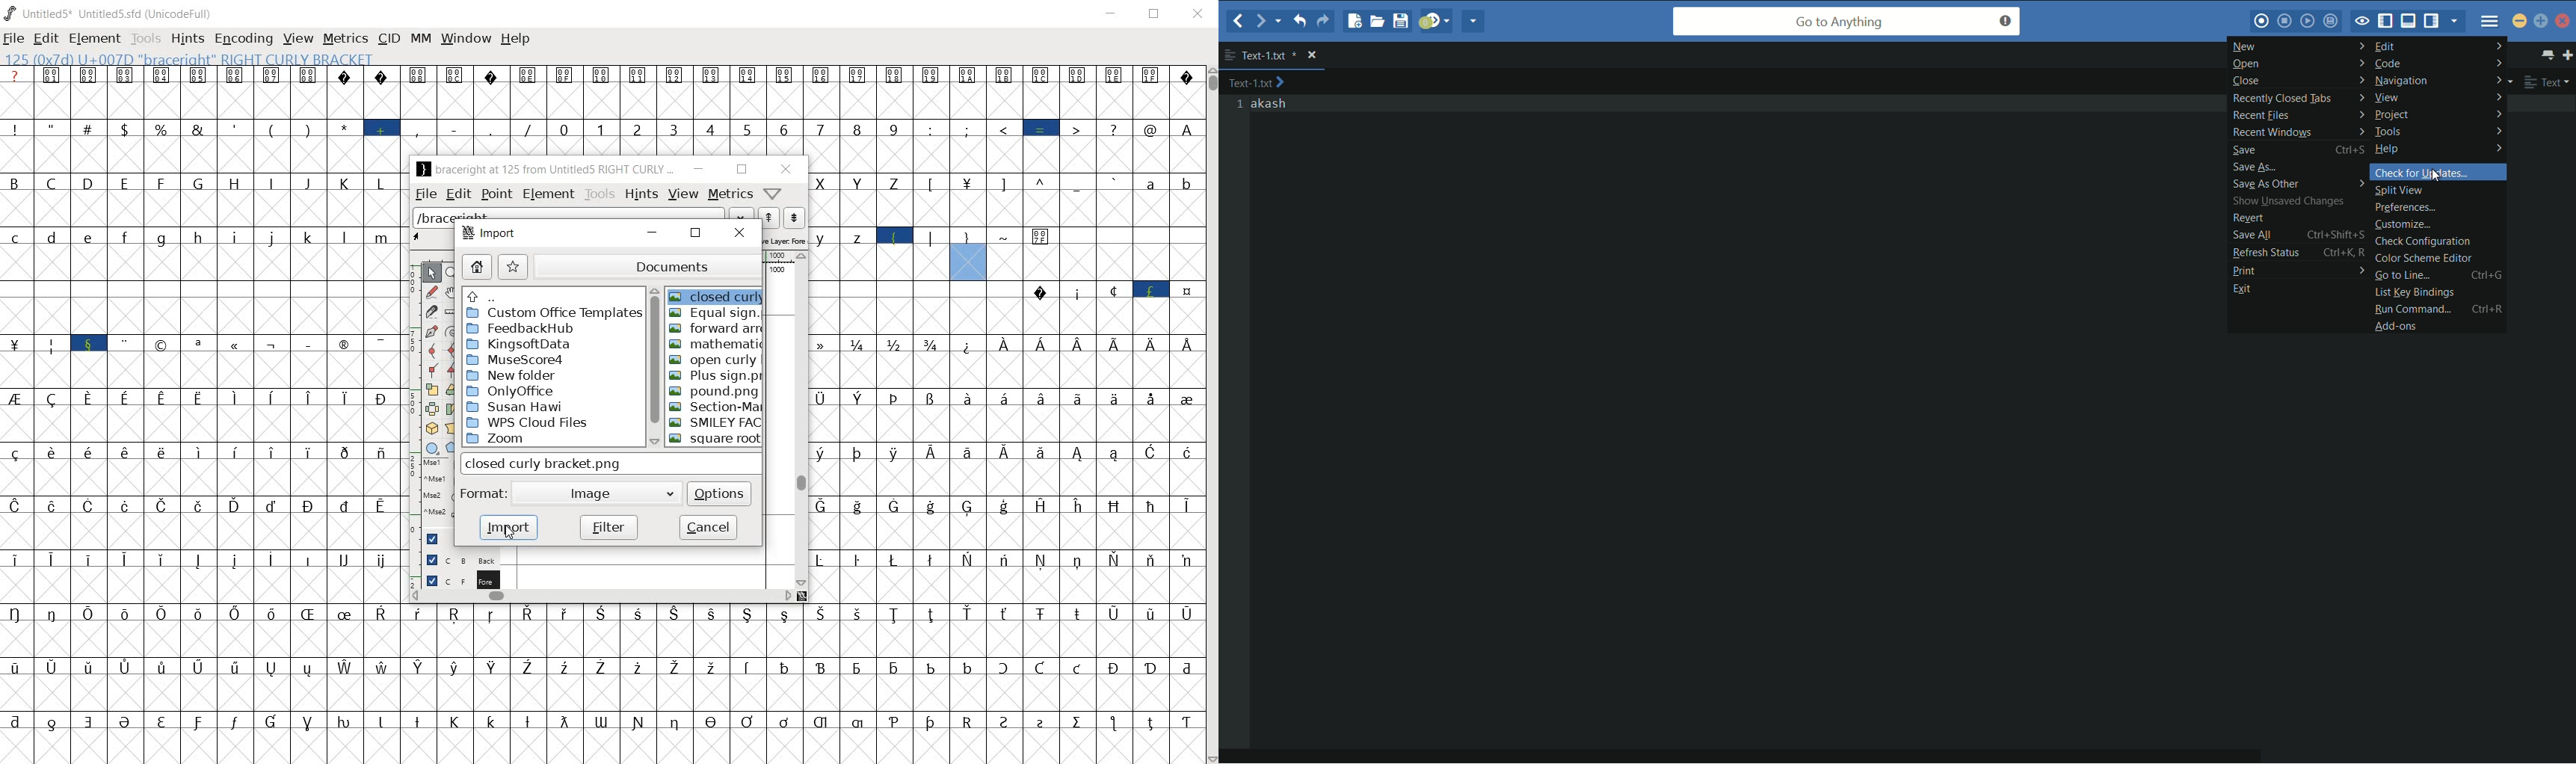  I want to click on Zoom, so click(504, 439).